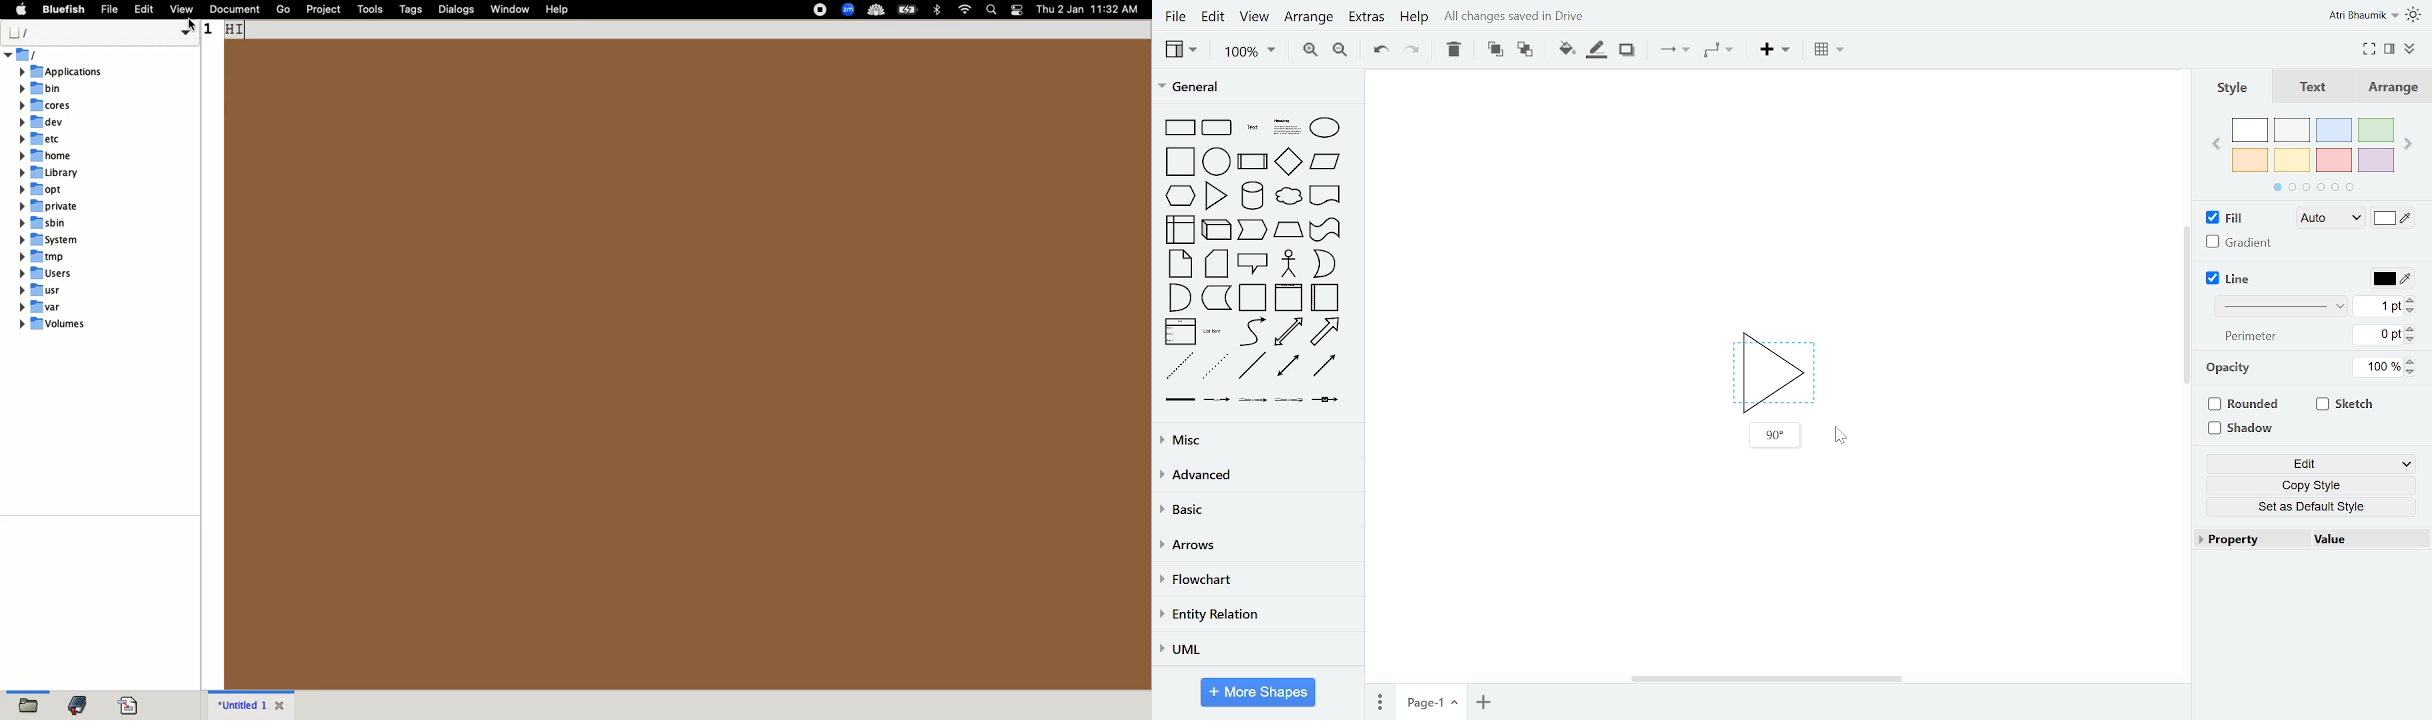  What do you see at coordinates (1329, 331) in the screenshot?
I see `arrow` at bounding box center [1329, 331].